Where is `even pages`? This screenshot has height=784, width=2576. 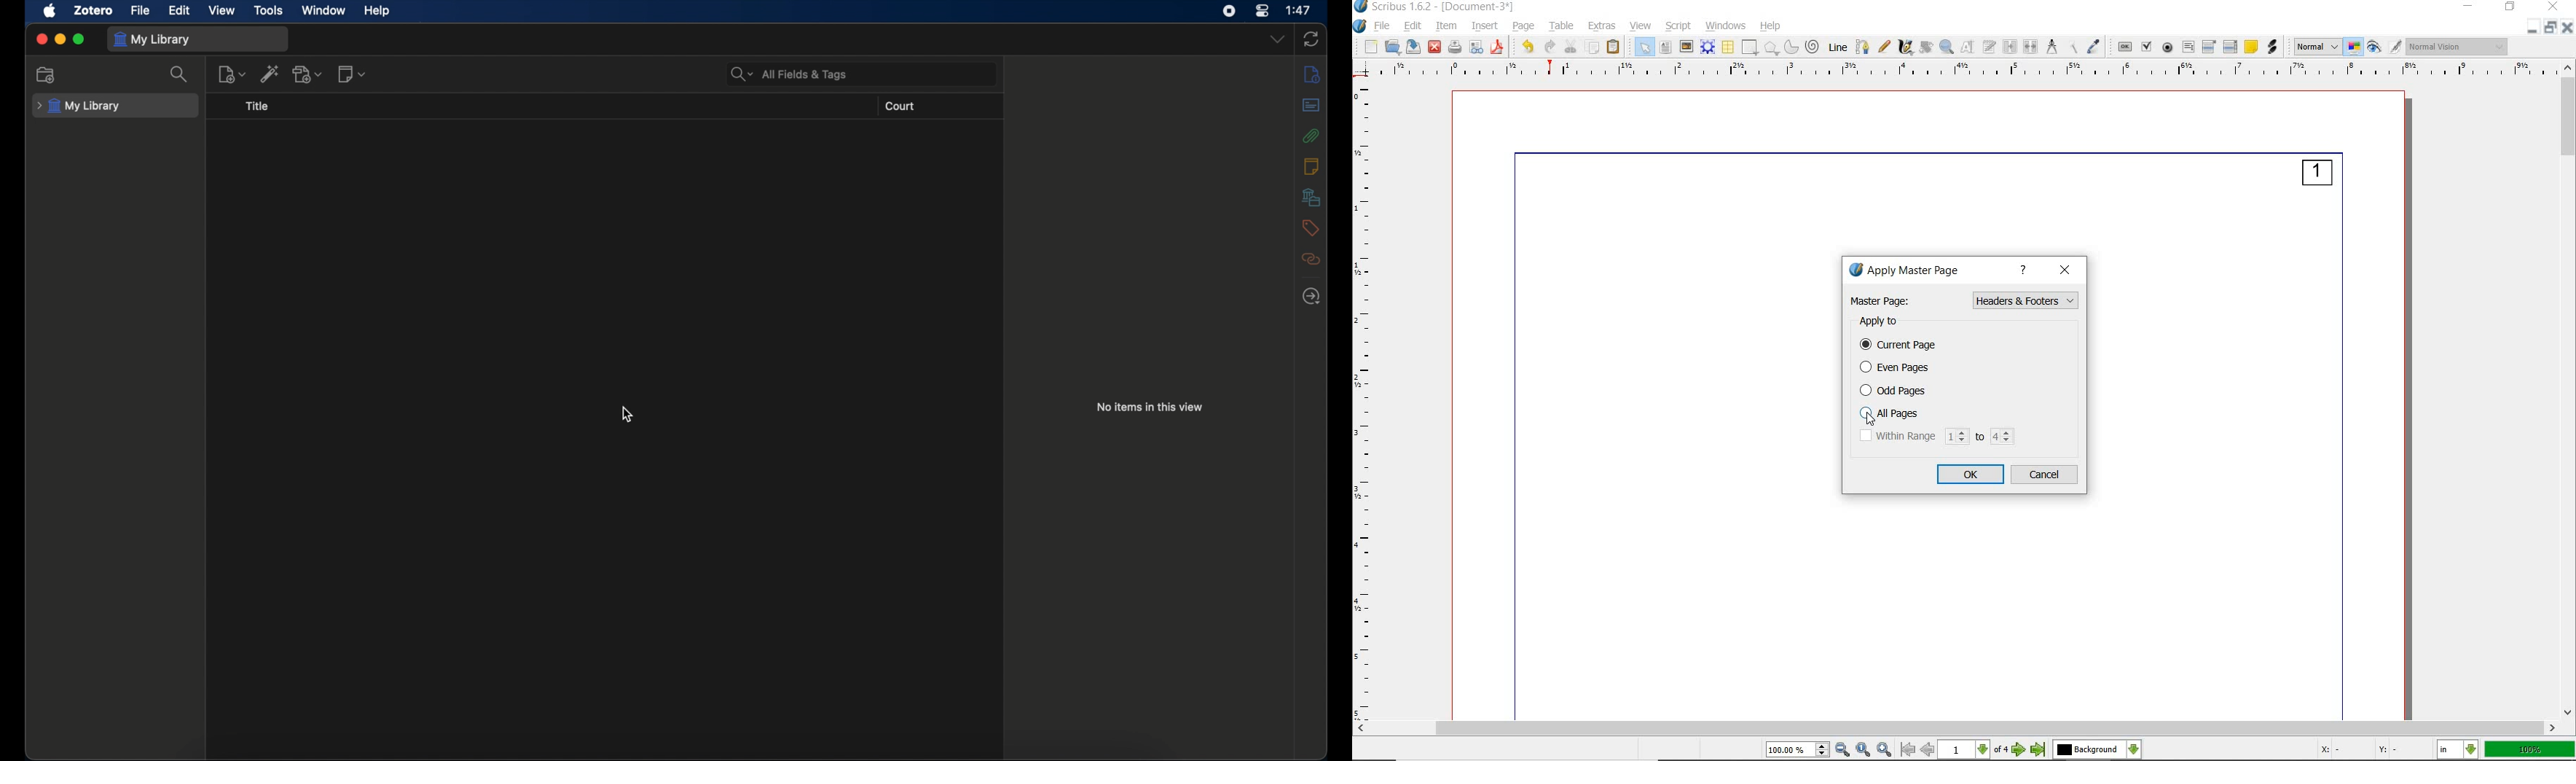
even pages is located at coordinates (1898, 368).